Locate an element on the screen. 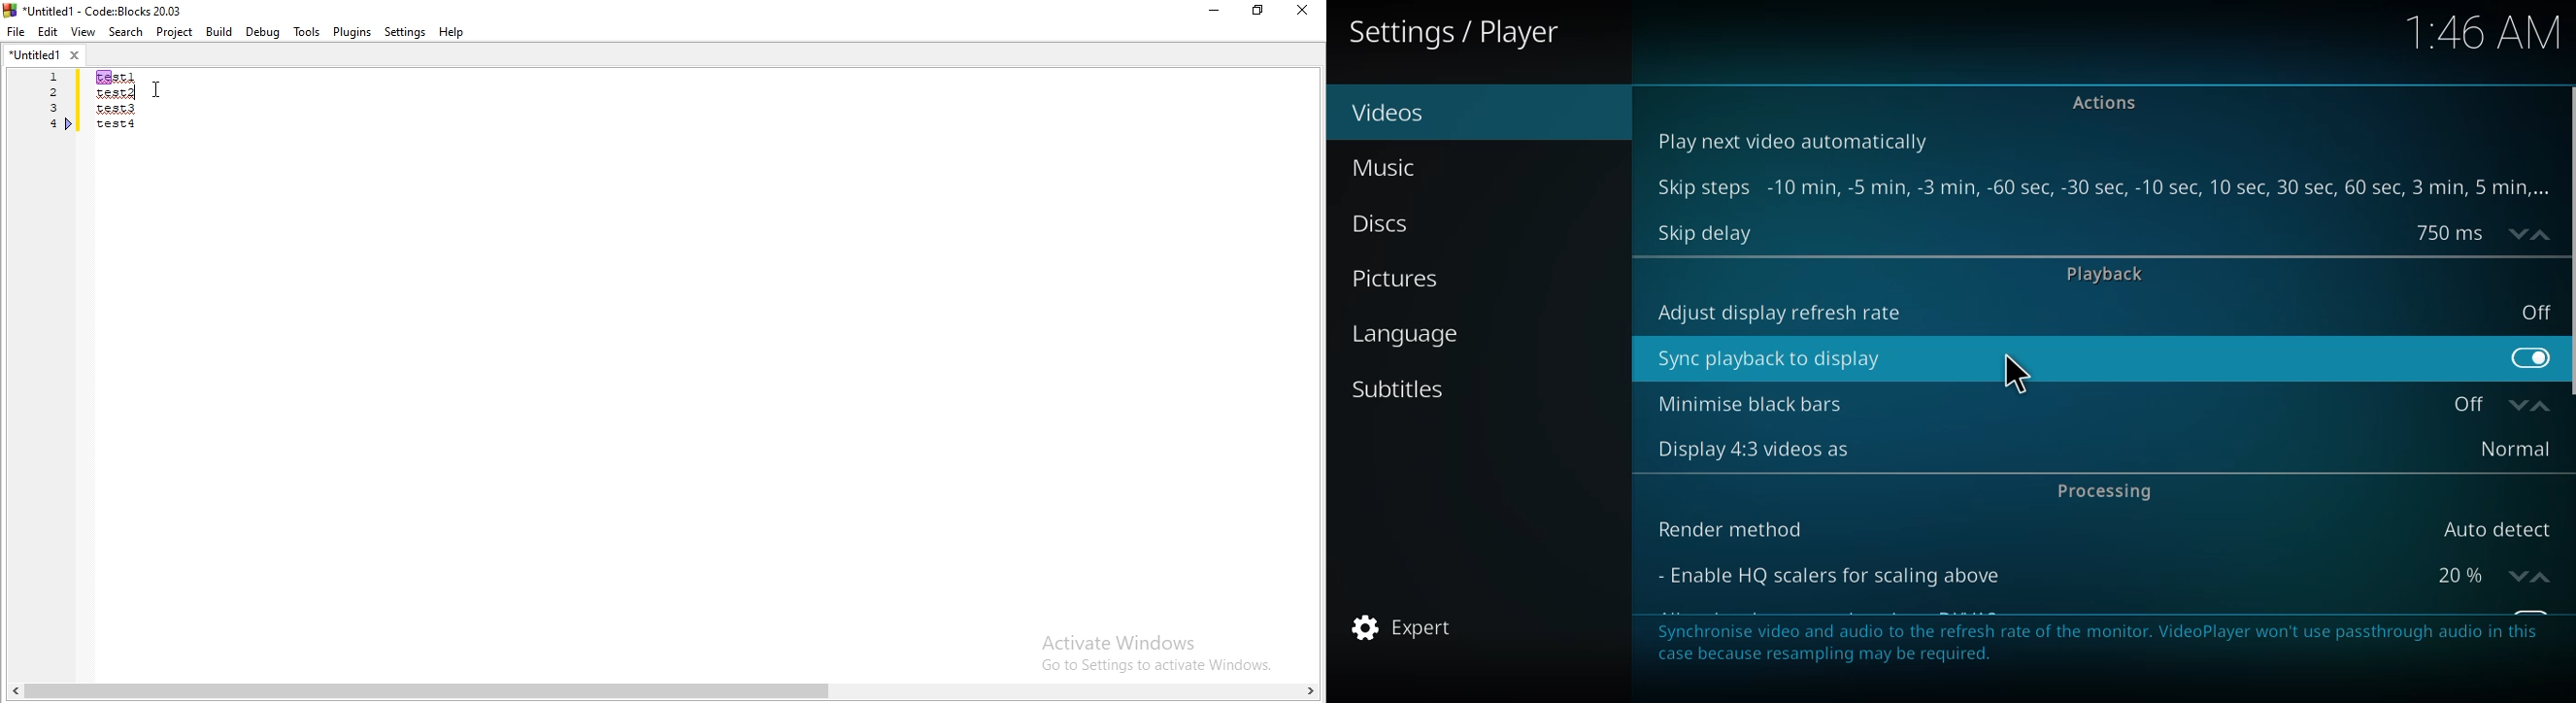  20% is located at coordinates (2492, 575).